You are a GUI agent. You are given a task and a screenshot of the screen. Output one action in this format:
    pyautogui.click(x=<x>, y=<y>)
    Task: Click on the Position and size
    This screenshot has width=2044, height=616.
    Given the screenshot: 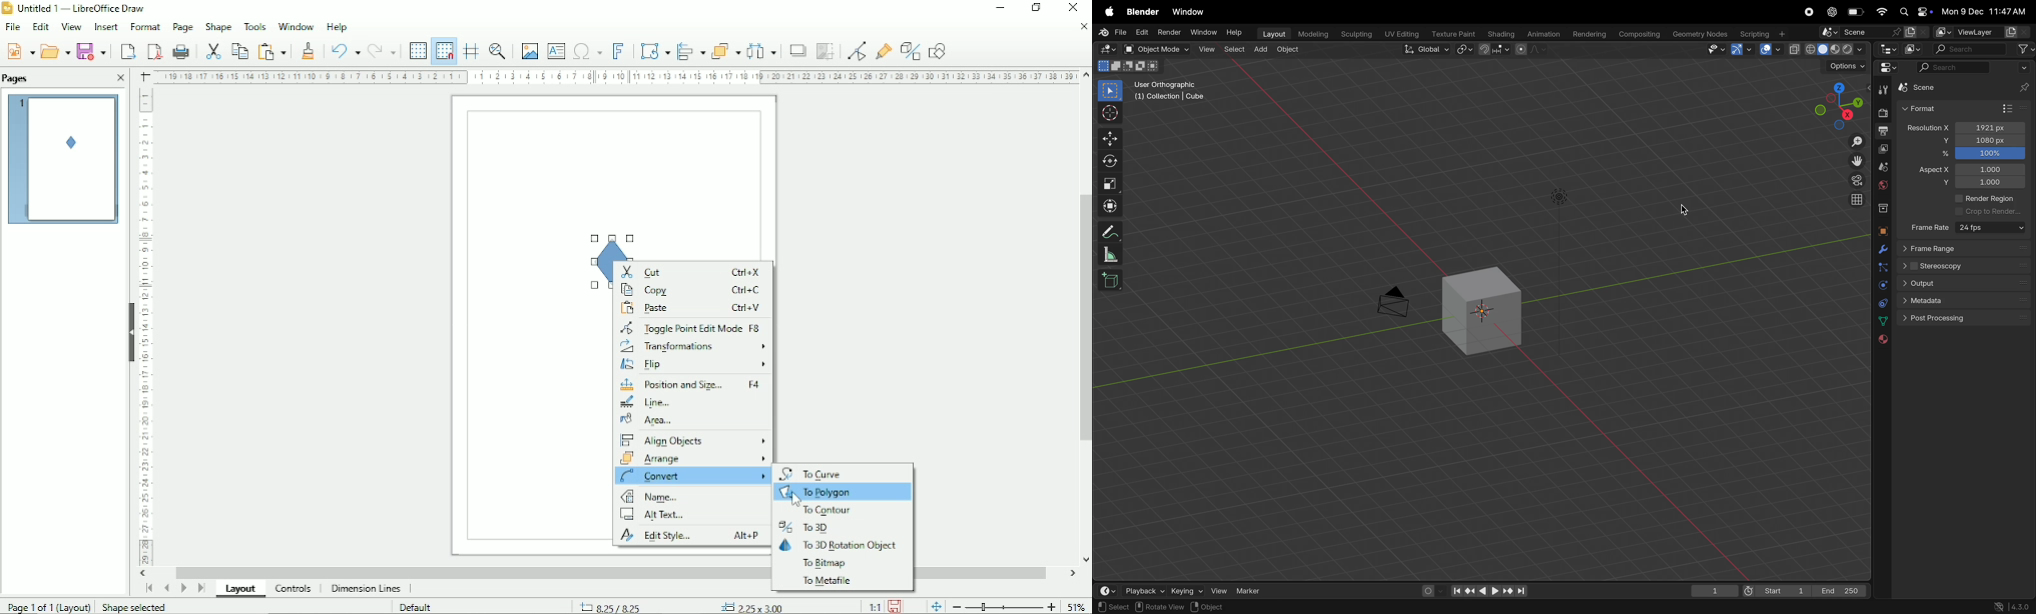 What is the action you would take?
    pyautogui.click(x=693, y=386)
    